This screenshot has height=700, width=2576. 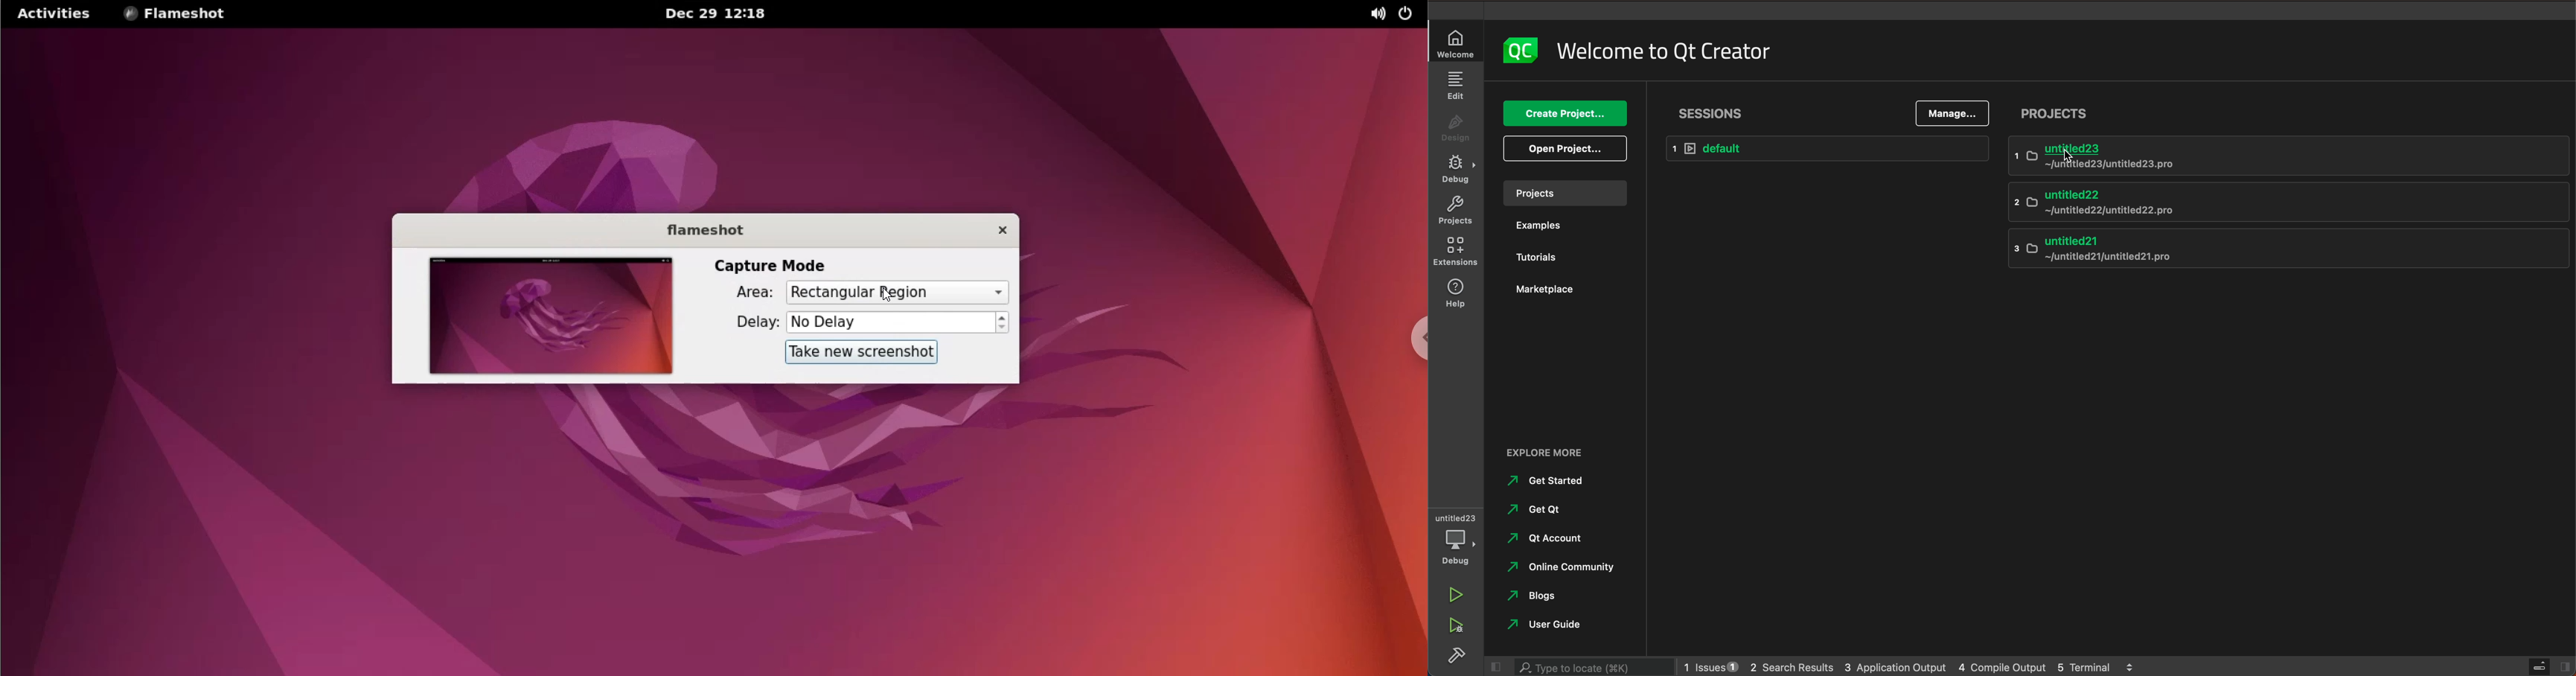 I want to click on sound options, so click(x=1376, y=16).